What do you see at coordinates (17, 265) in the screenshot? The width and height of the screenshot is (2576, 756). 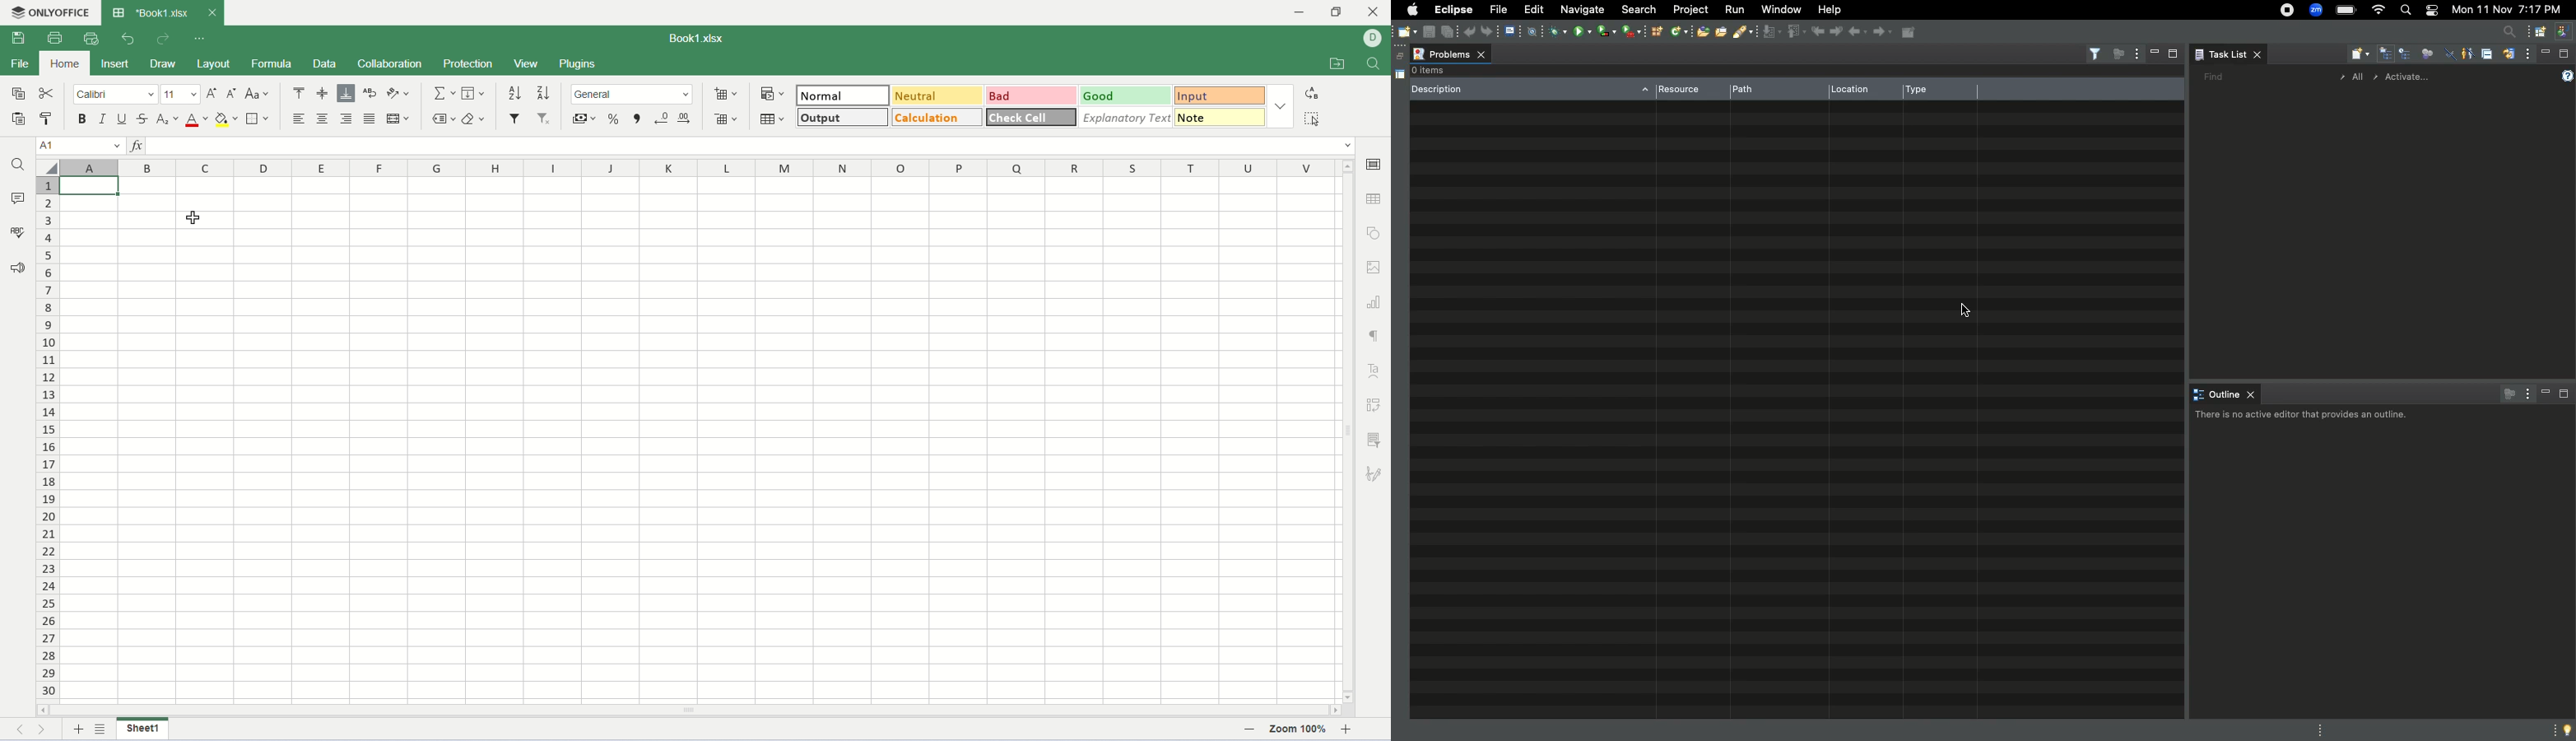 I see `feedback and support` at bounding box center [17, 265].